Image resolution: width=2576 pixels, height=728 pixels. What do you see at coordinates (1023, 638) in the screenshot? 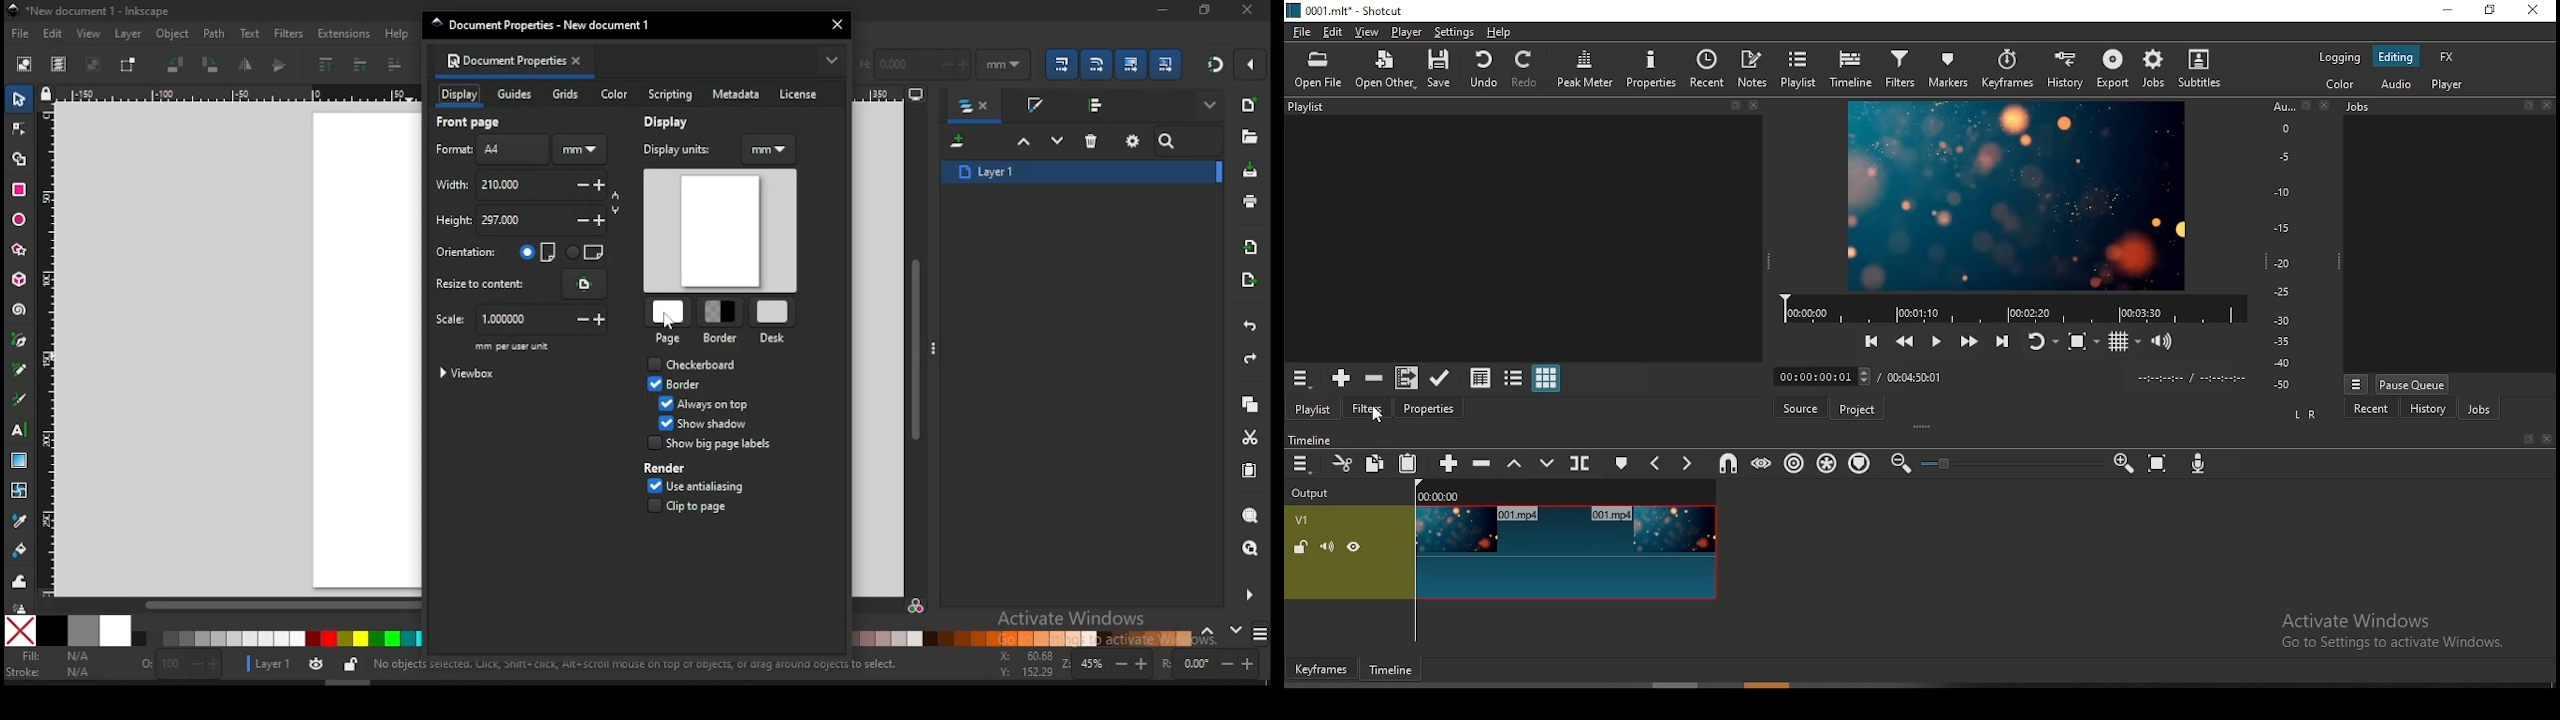
I see `color palette` at bounding box center [1023, 638].